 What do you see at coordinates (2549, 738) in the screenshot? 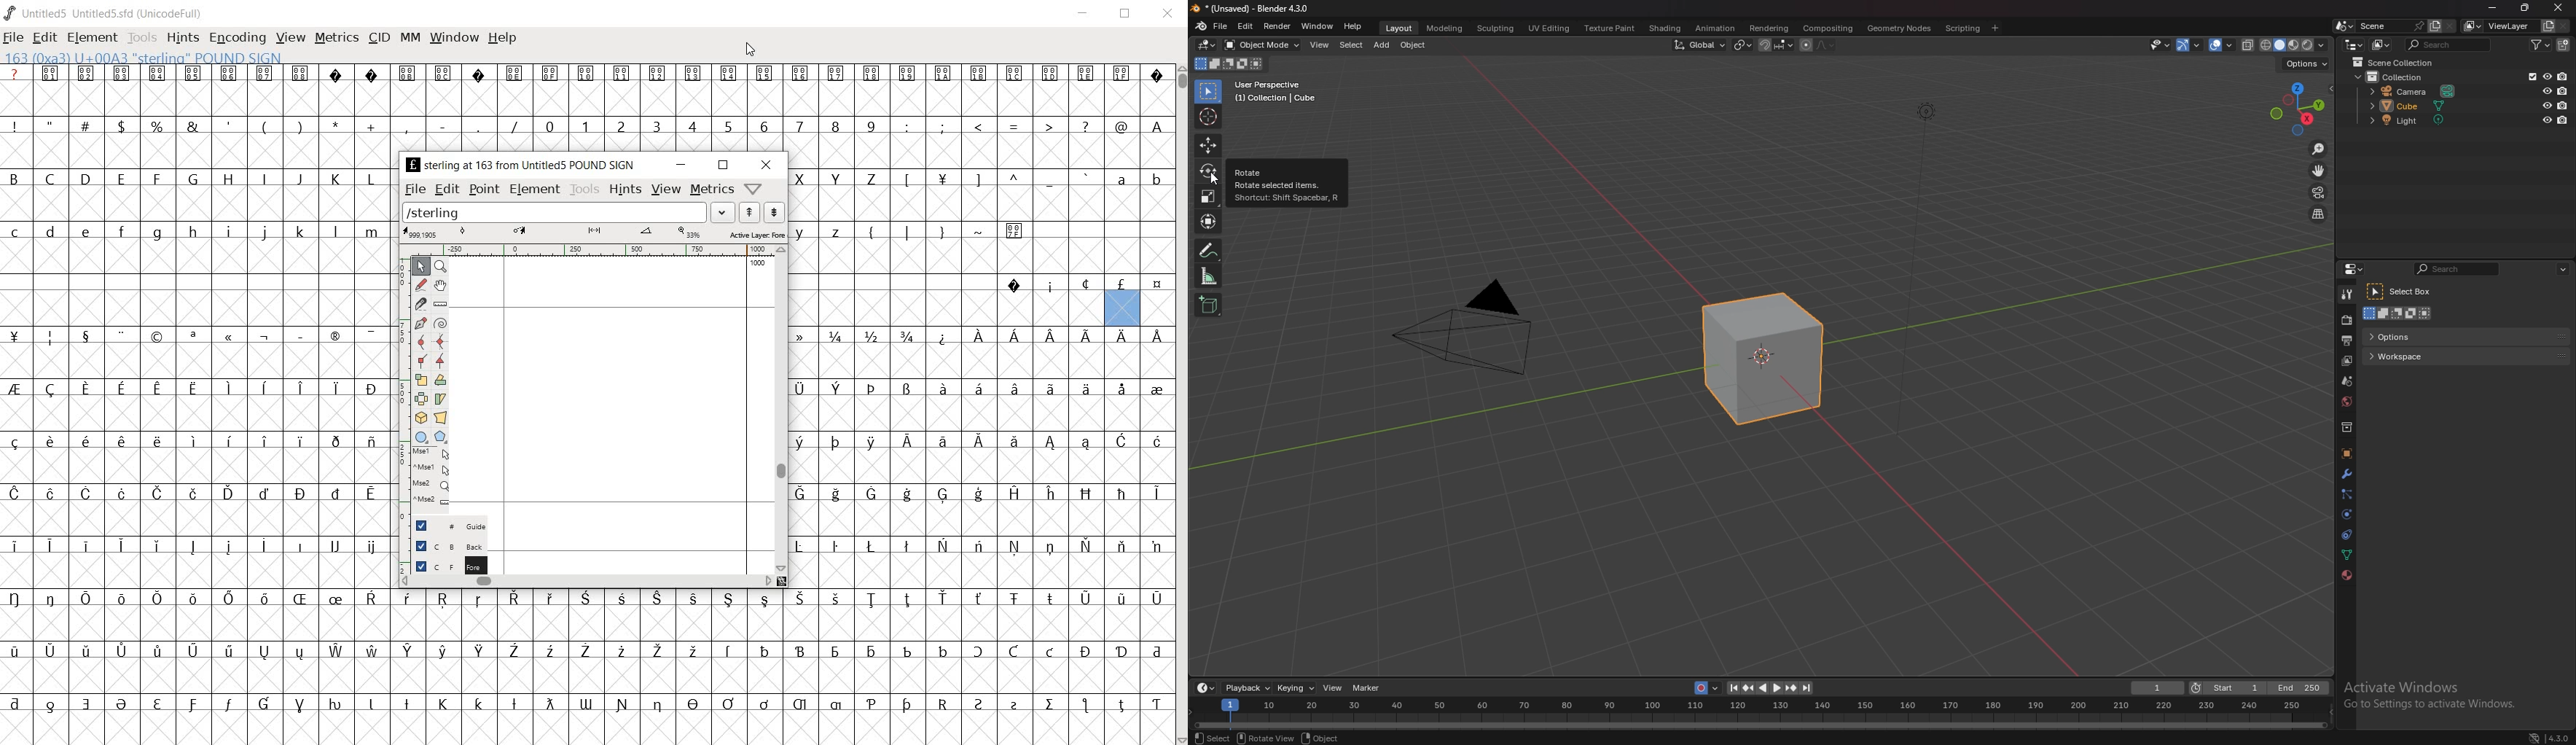
I see `version` at bounding box center [2549, 738].